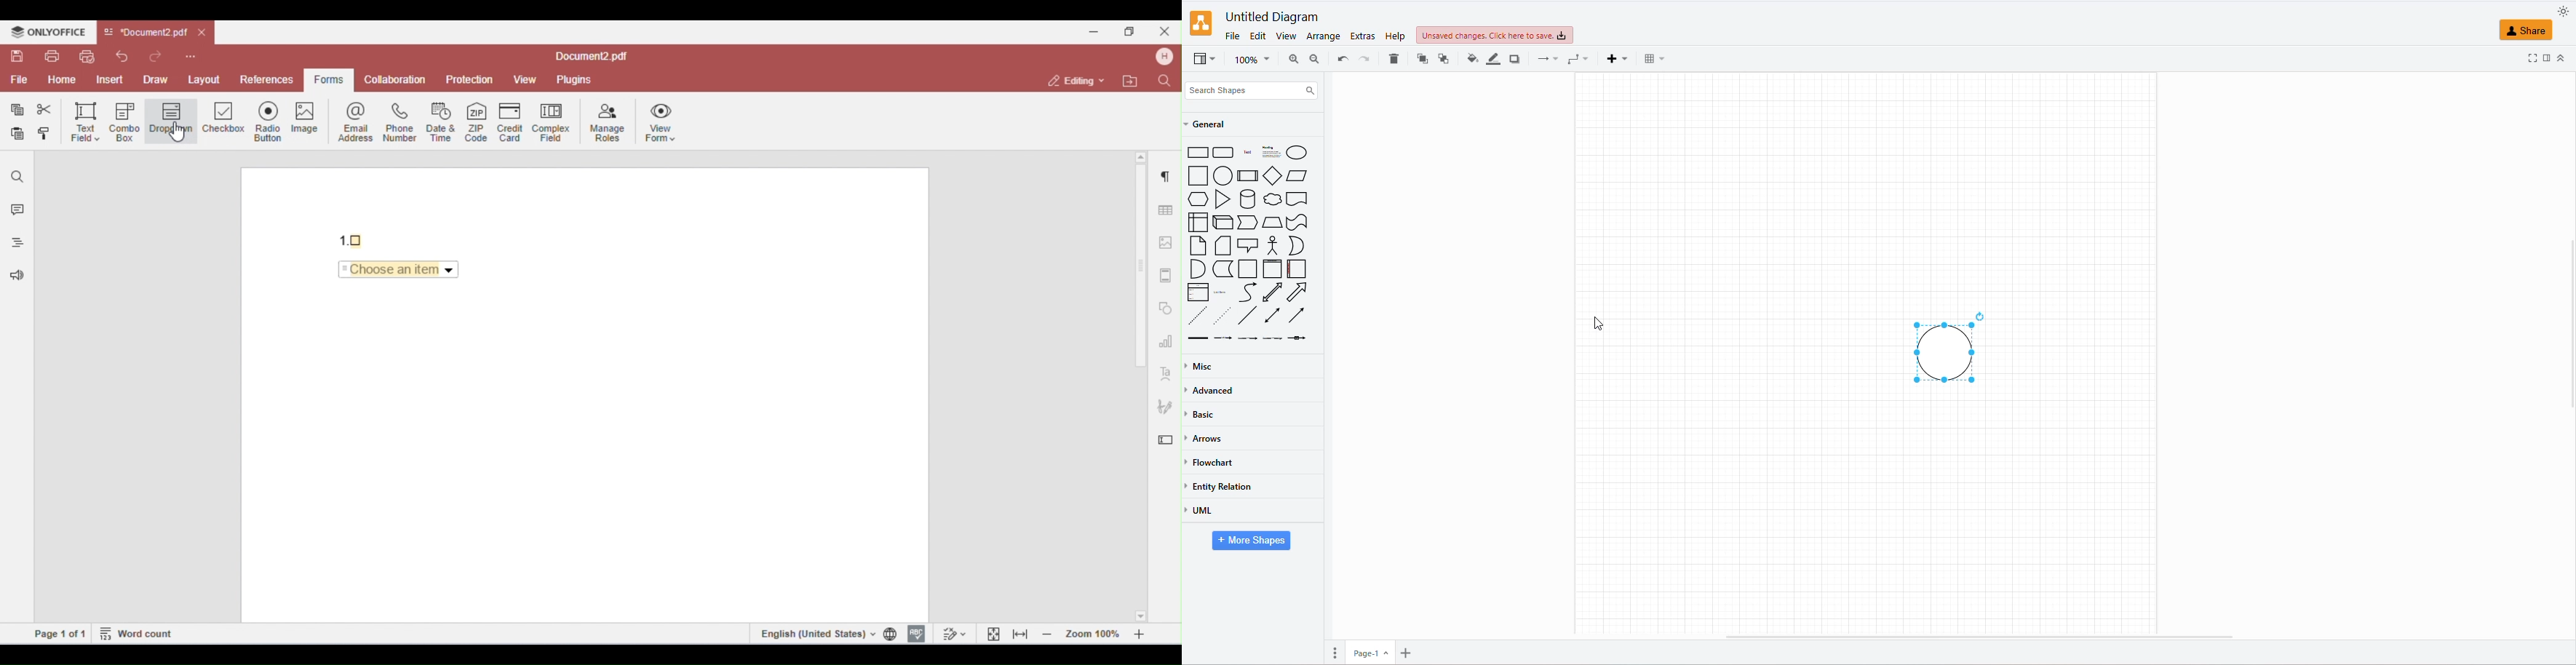 The image size is (2576, 672). What do you see at coordinates (1249, 92) in the screenshot?
I see `SEARCH` at bounding box center [1249, 92].